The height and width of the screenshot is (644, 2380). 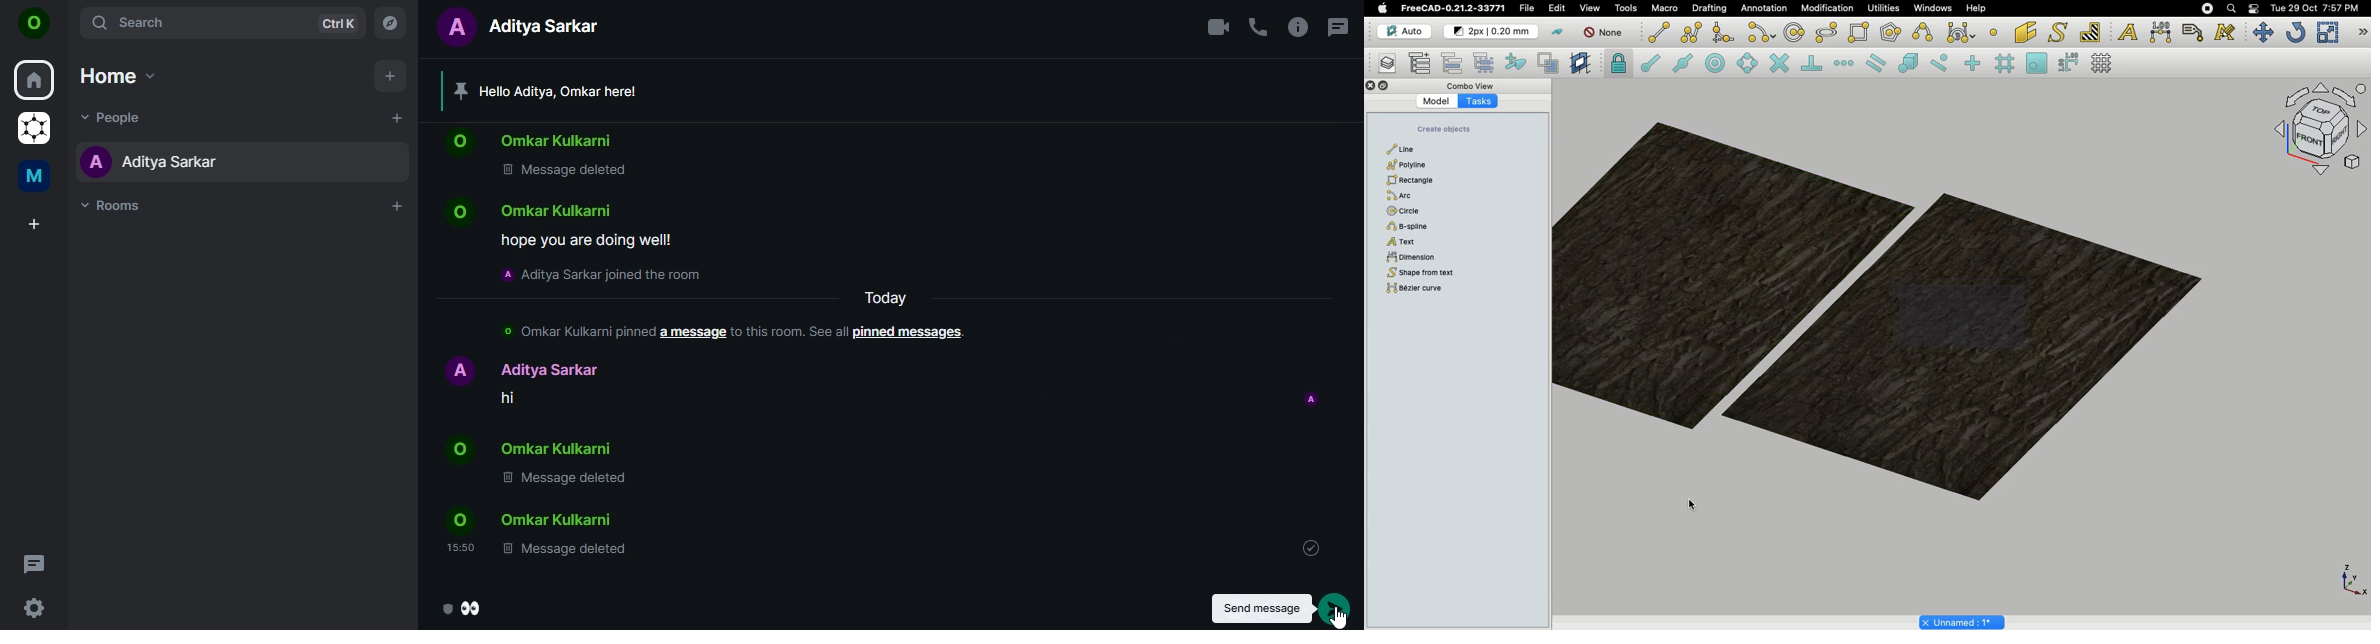 What do you see at coordinates (2296, 34) in the screenshot?
I see `Refresh` at bounding box center [2296, 34].